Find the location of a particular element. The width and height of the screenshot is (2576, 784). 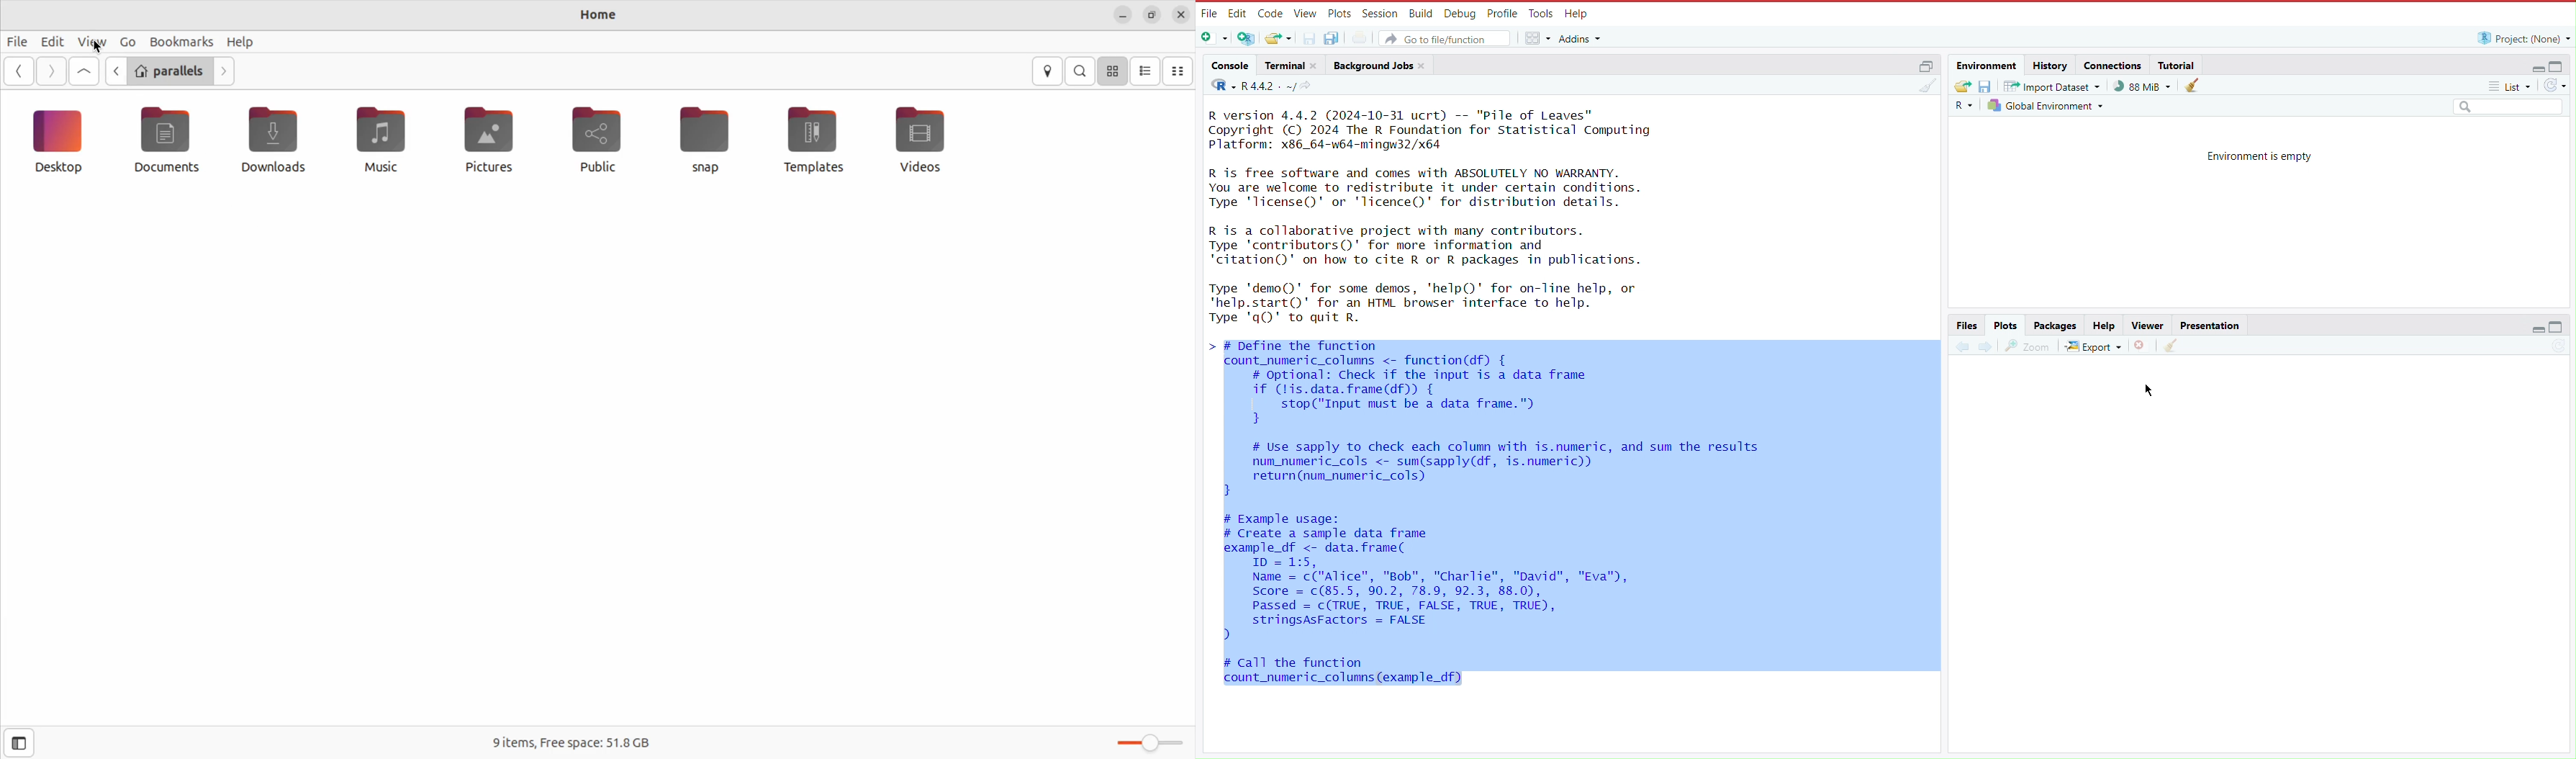

History is located at coordinates (2050, 65).